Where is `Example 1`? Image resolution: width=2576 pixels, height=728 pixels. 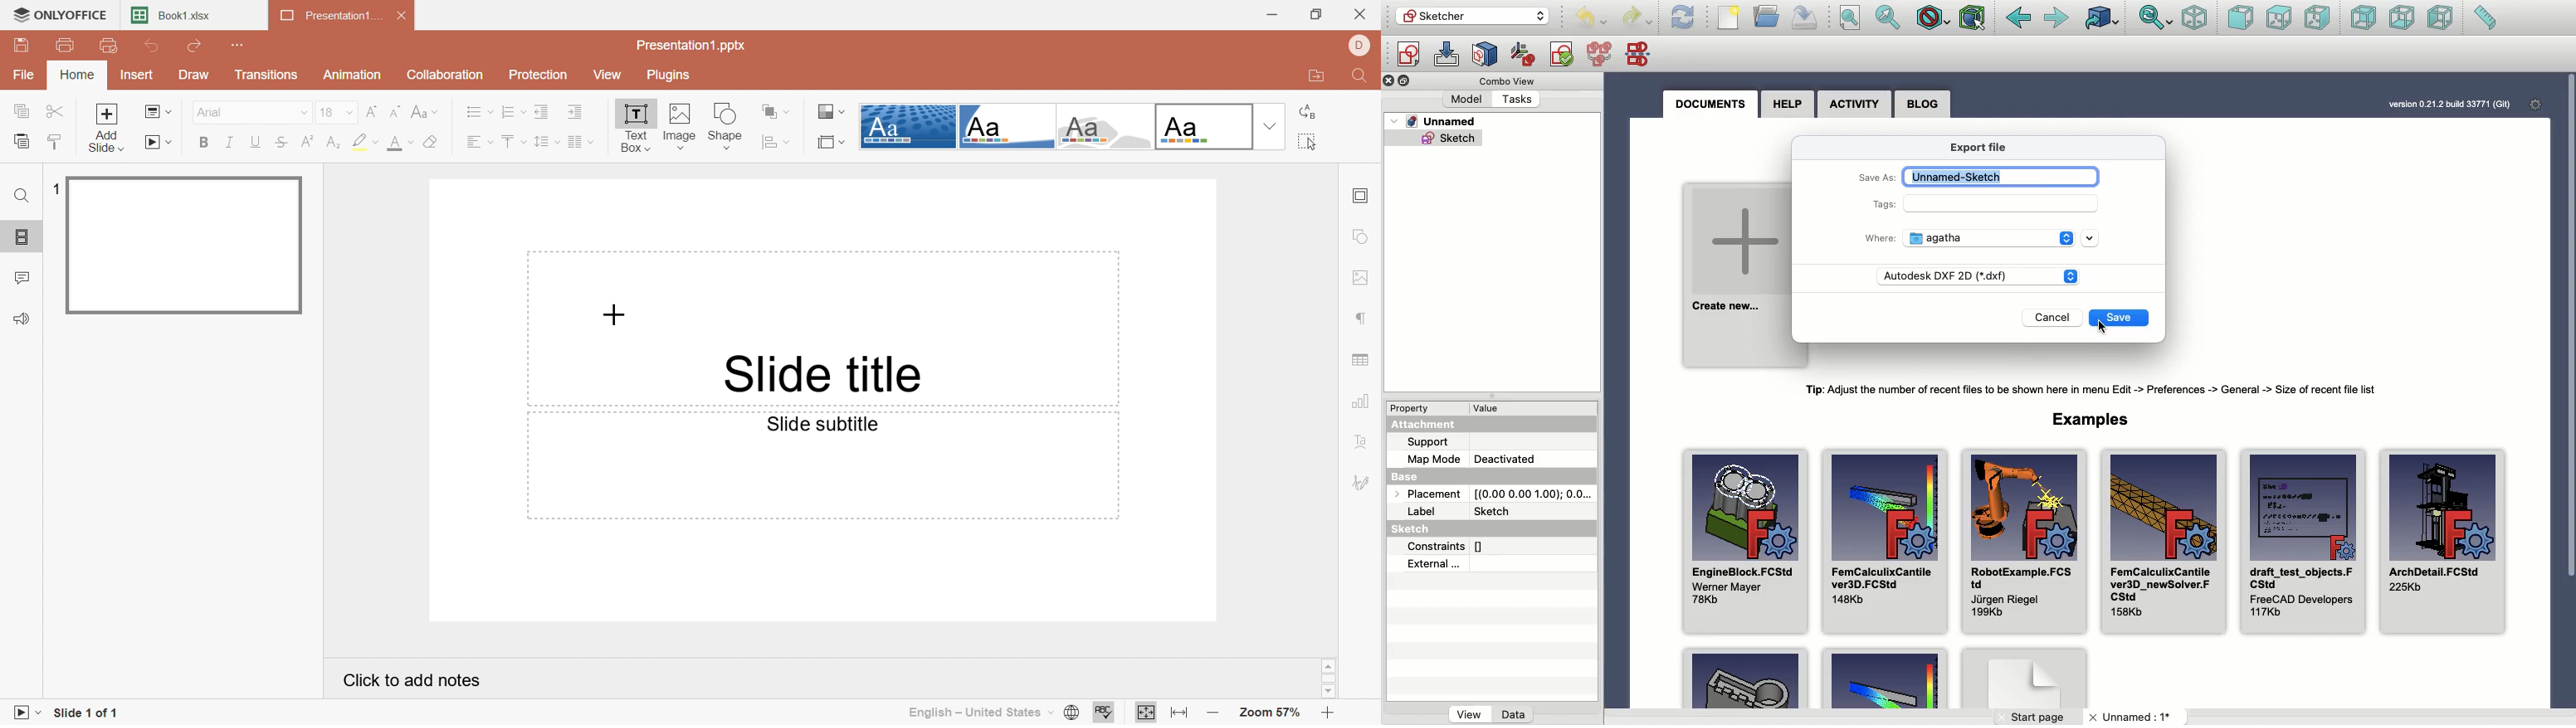 Example 1 is located at coordinates (1749, 679).